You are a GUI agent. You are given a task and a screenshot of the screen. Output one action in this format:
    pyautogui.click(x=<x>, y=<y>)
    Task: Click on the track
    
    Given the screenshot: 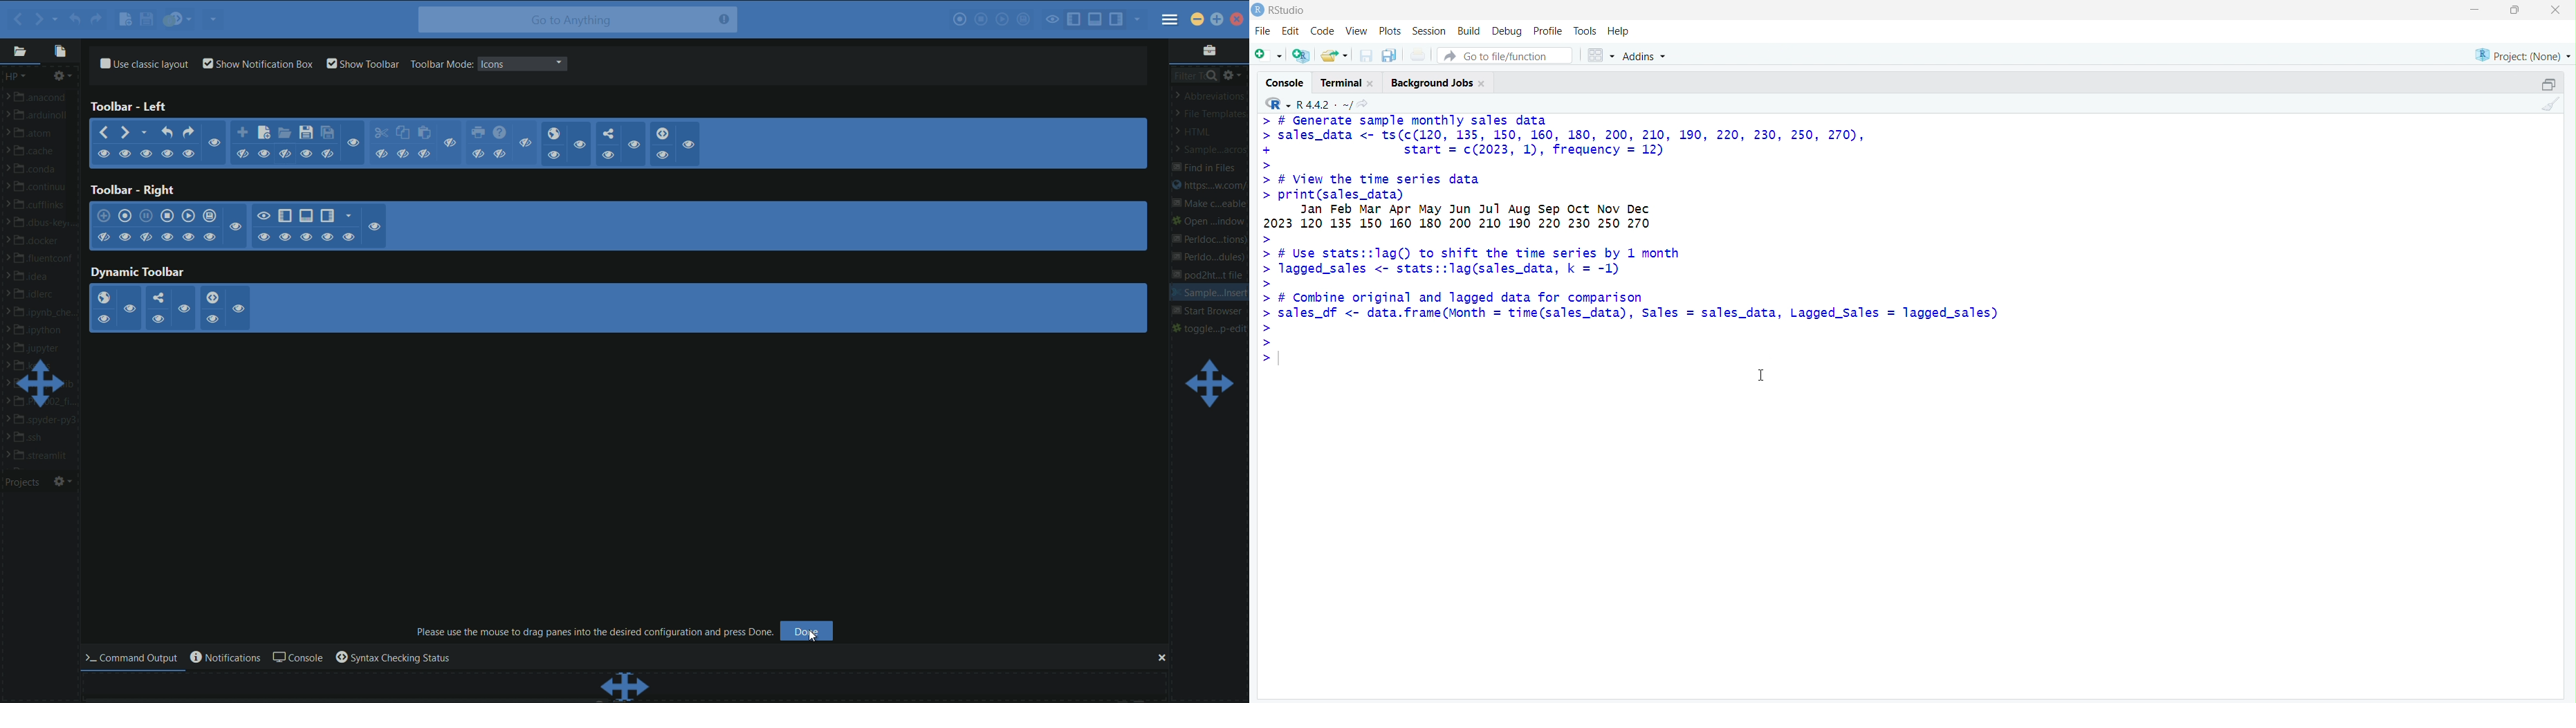 What is the action you would take?
    pyautogui.click(x=1586, y=30)
    